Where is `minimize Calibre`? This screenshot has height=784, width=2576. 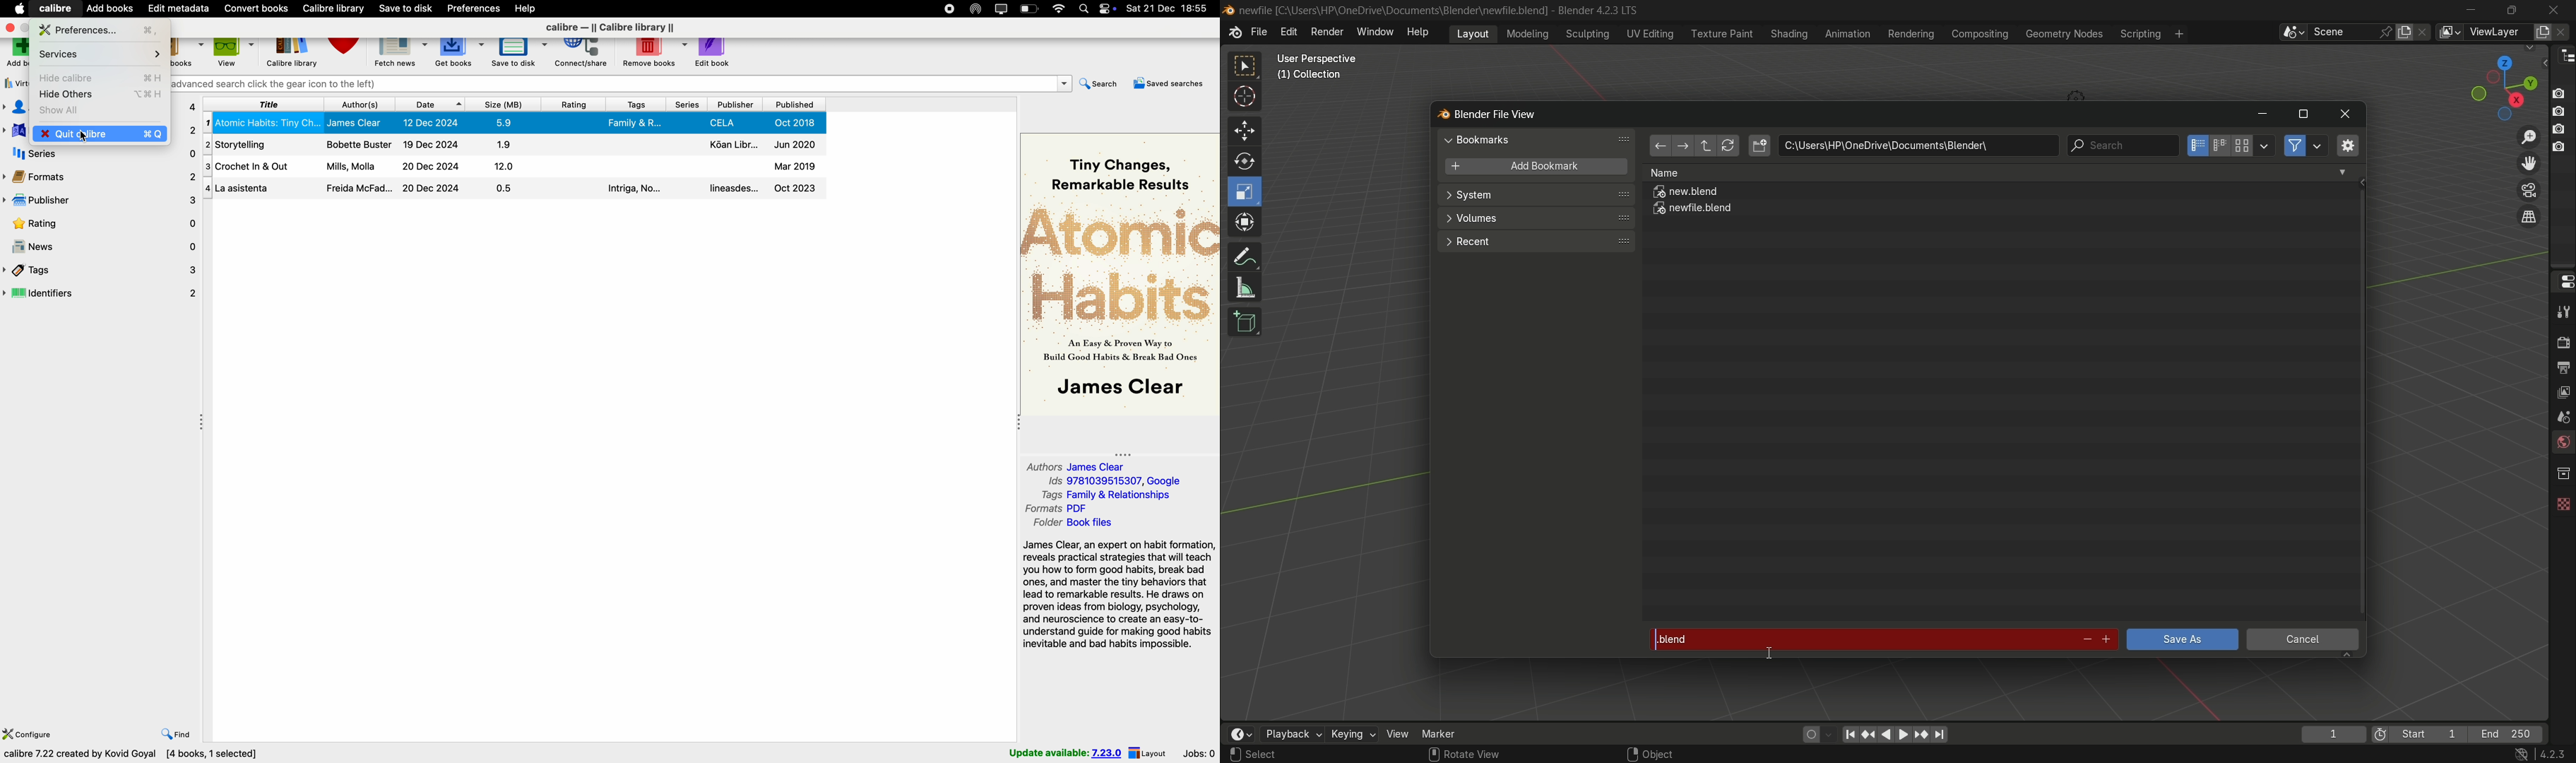 minimize Calibre is located at coordinates (27, 28).